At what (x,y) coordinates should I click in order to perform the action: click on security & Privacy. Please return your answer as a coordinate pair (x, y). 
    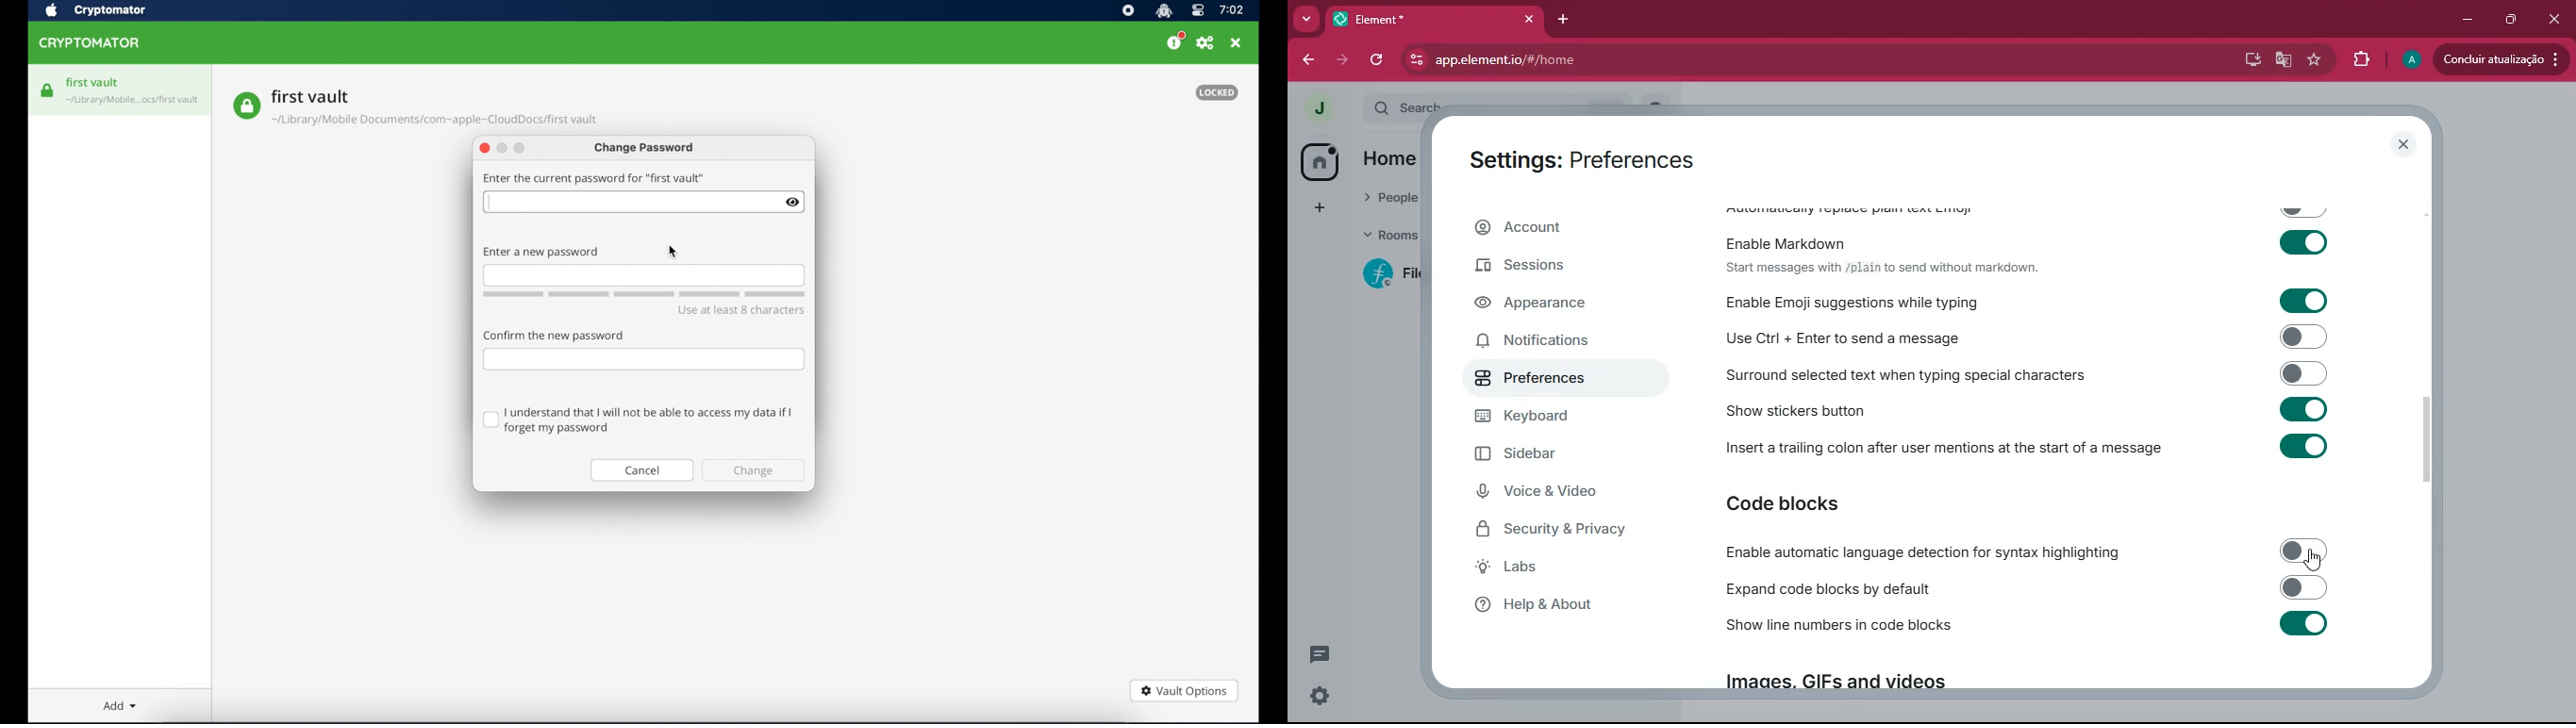
    Looking at the image, I should click on (1560, 531).